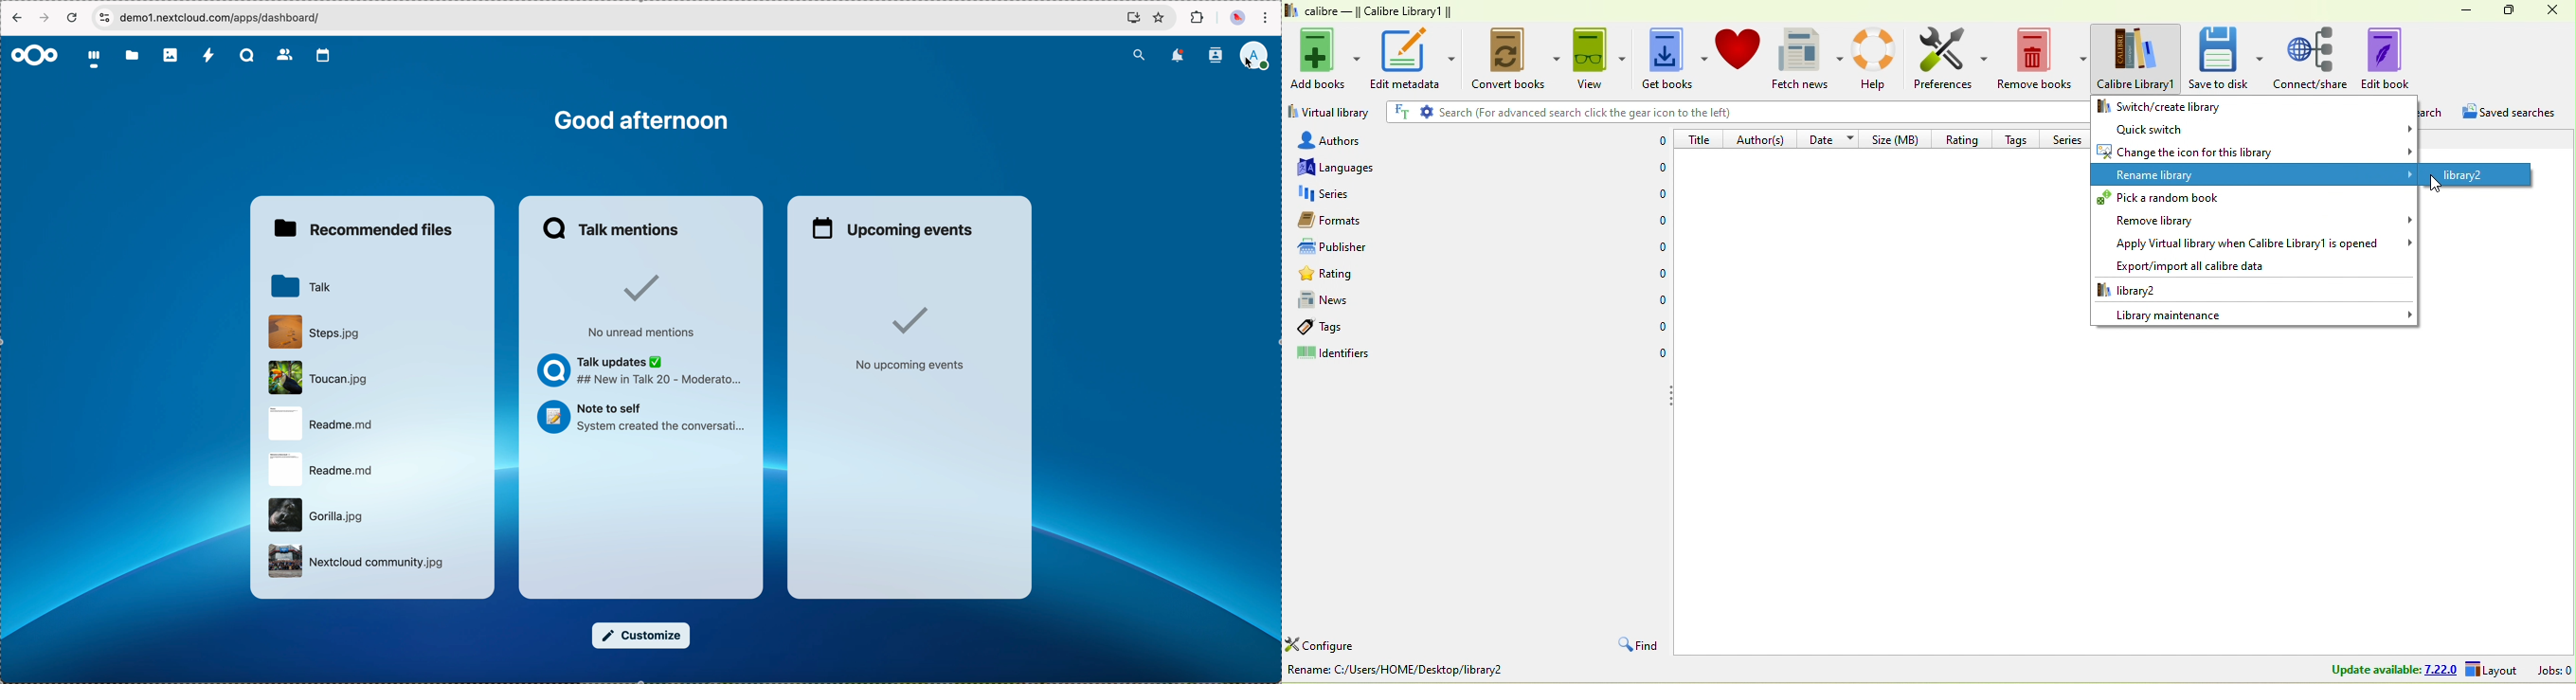  I want to click on edit book, so click(2399, 57).